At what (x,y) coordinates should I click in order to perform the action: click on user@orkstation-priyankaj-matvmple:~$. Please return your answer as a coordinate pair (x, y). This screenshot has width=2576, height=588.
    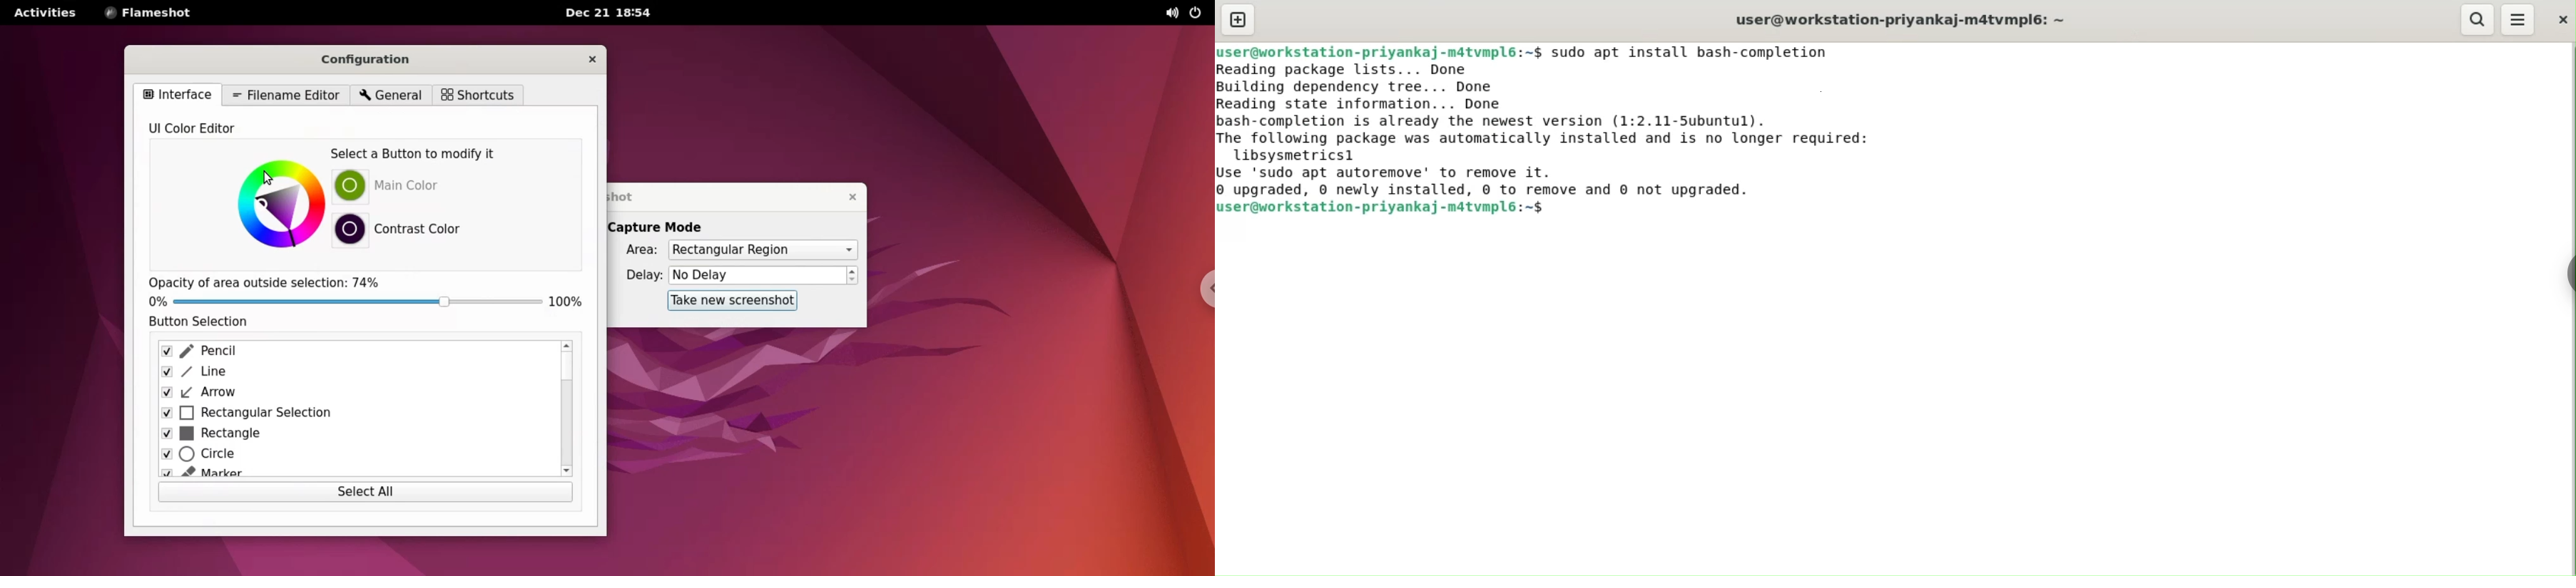
    Looking at the image, I should click on (1395, 210).